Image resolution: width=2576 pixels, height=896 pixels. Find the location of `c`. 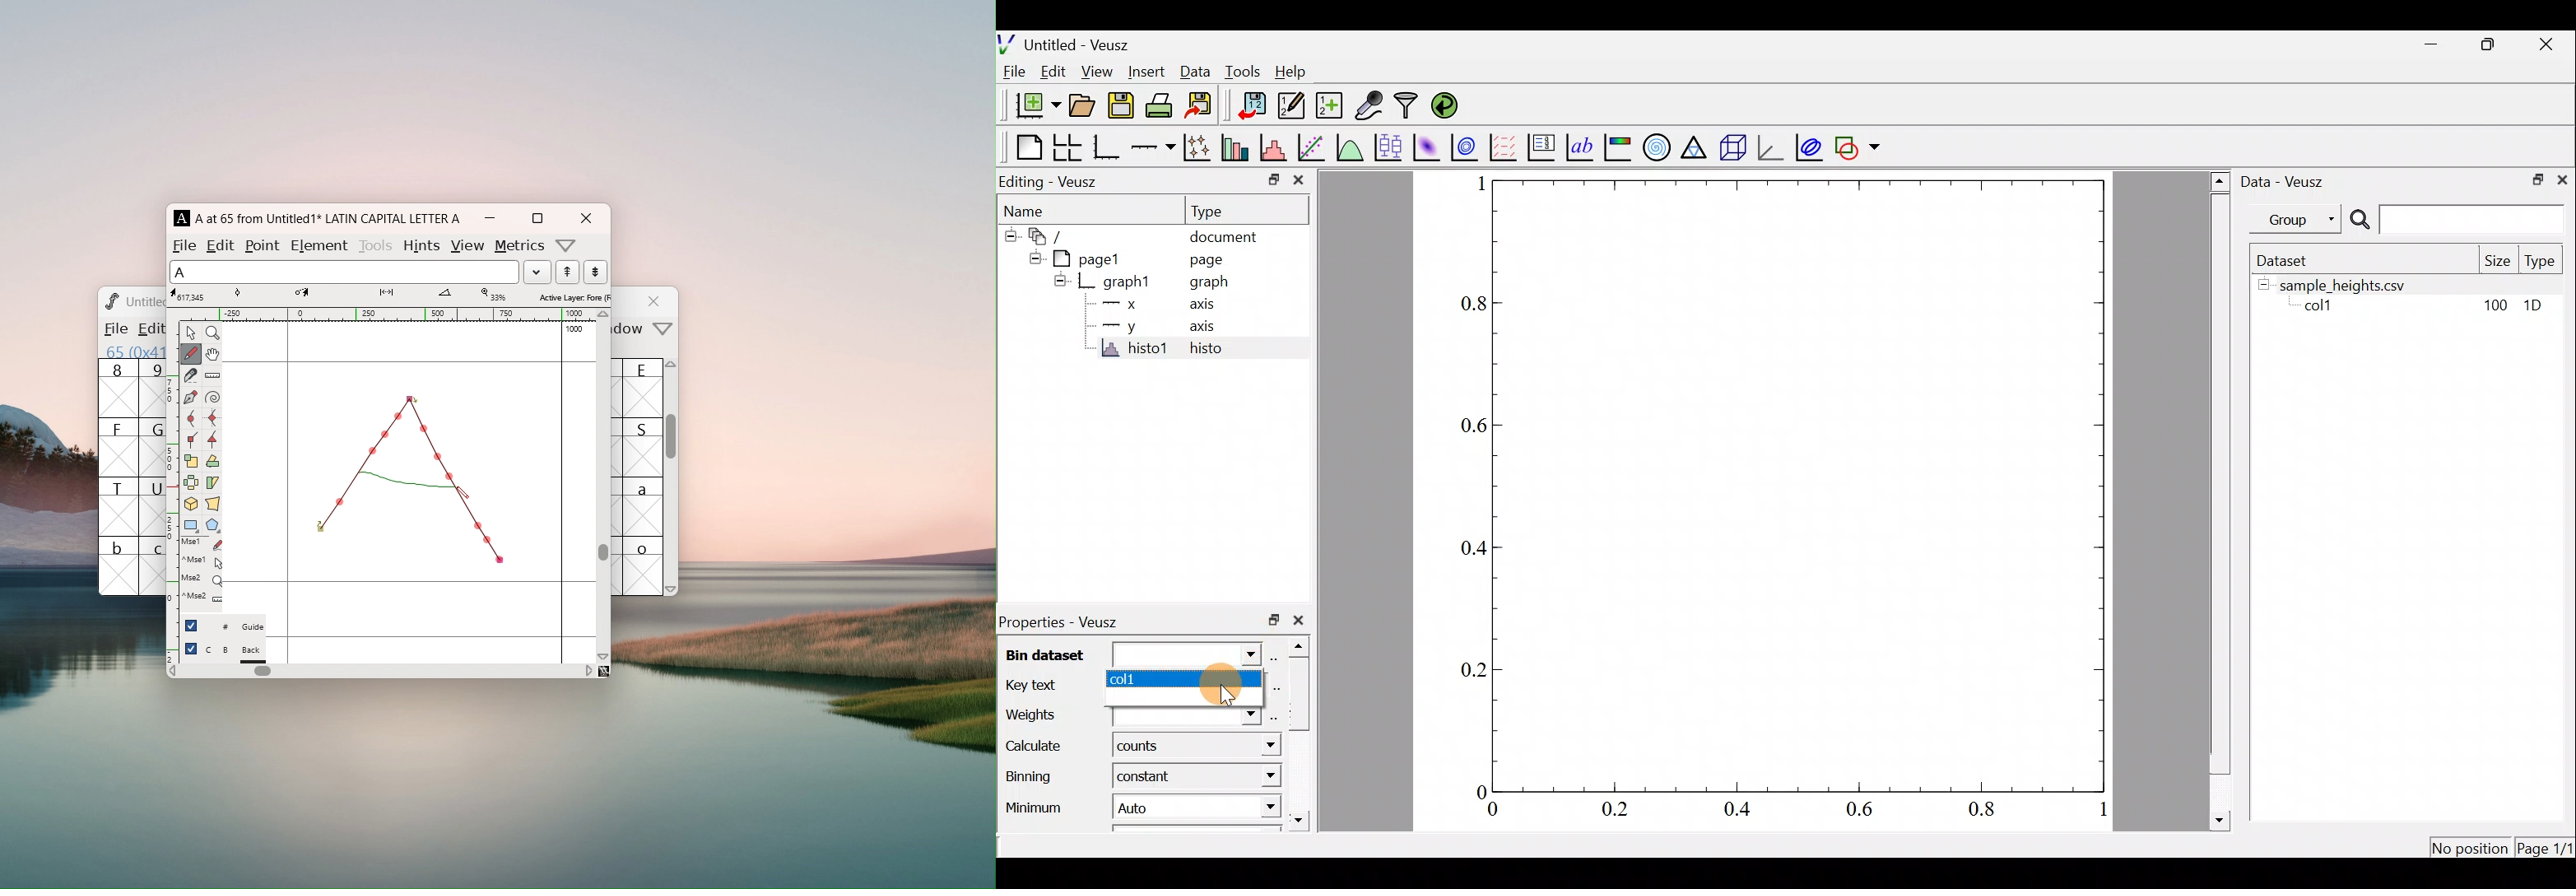

c is located at coordinates (153, 566).